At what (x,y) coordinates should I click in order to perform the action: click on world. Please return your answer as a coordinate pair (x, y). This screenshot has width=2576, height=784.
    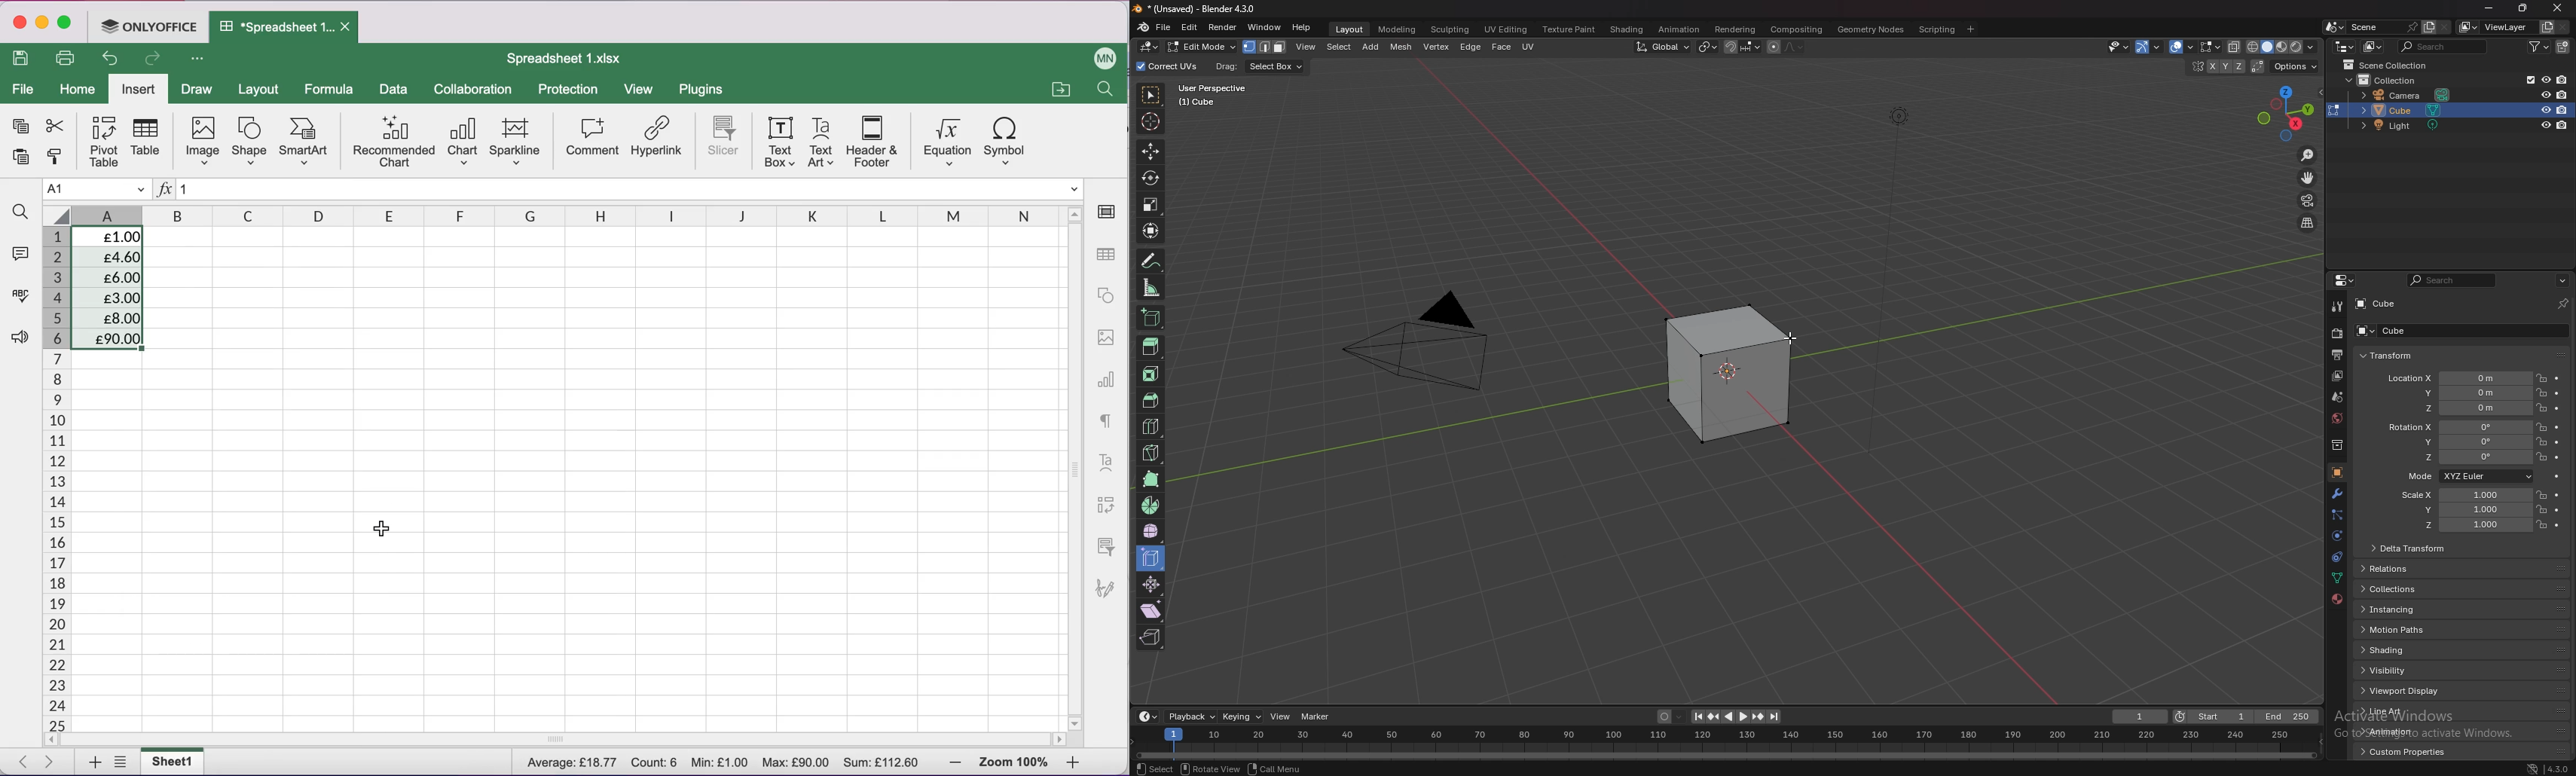
    Looking at the image, I should click on (2336, 417).